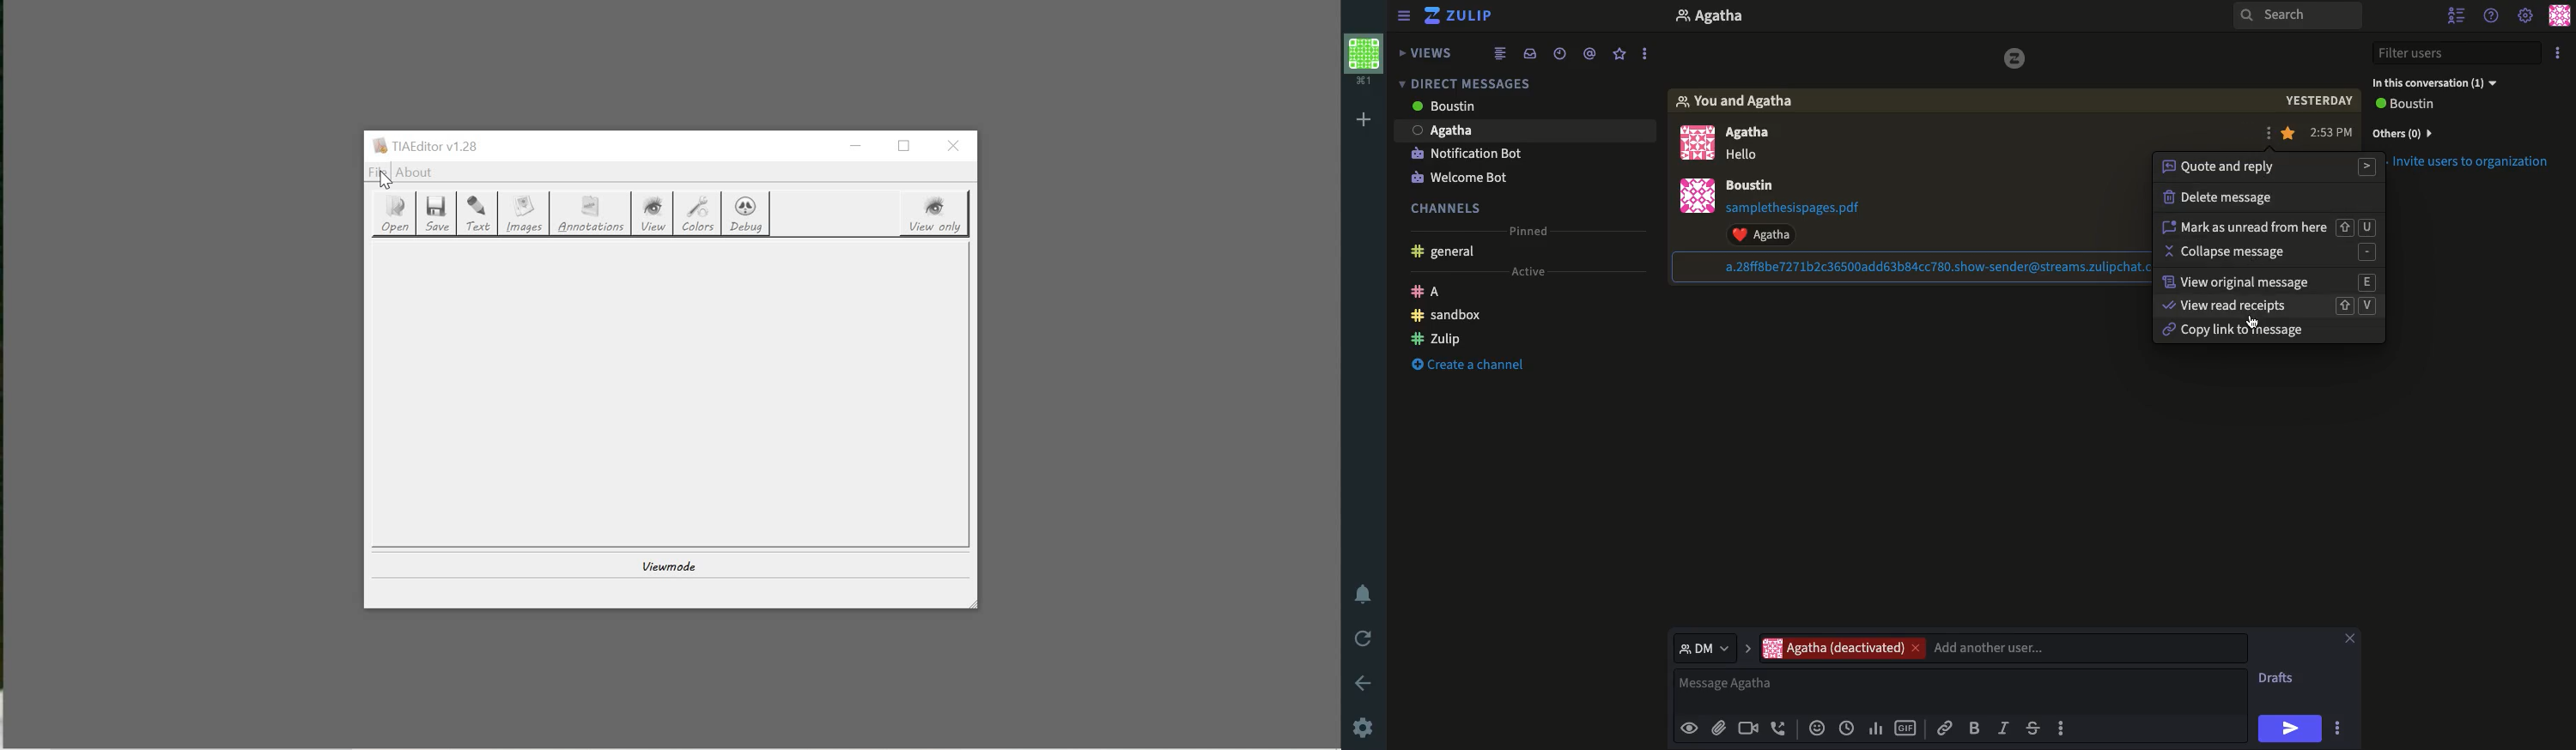 The image size is (2576, 756). What do you see at coordinates (1743, 156) in the screenshot?
I see `message` at bounding box center [1743, 156].